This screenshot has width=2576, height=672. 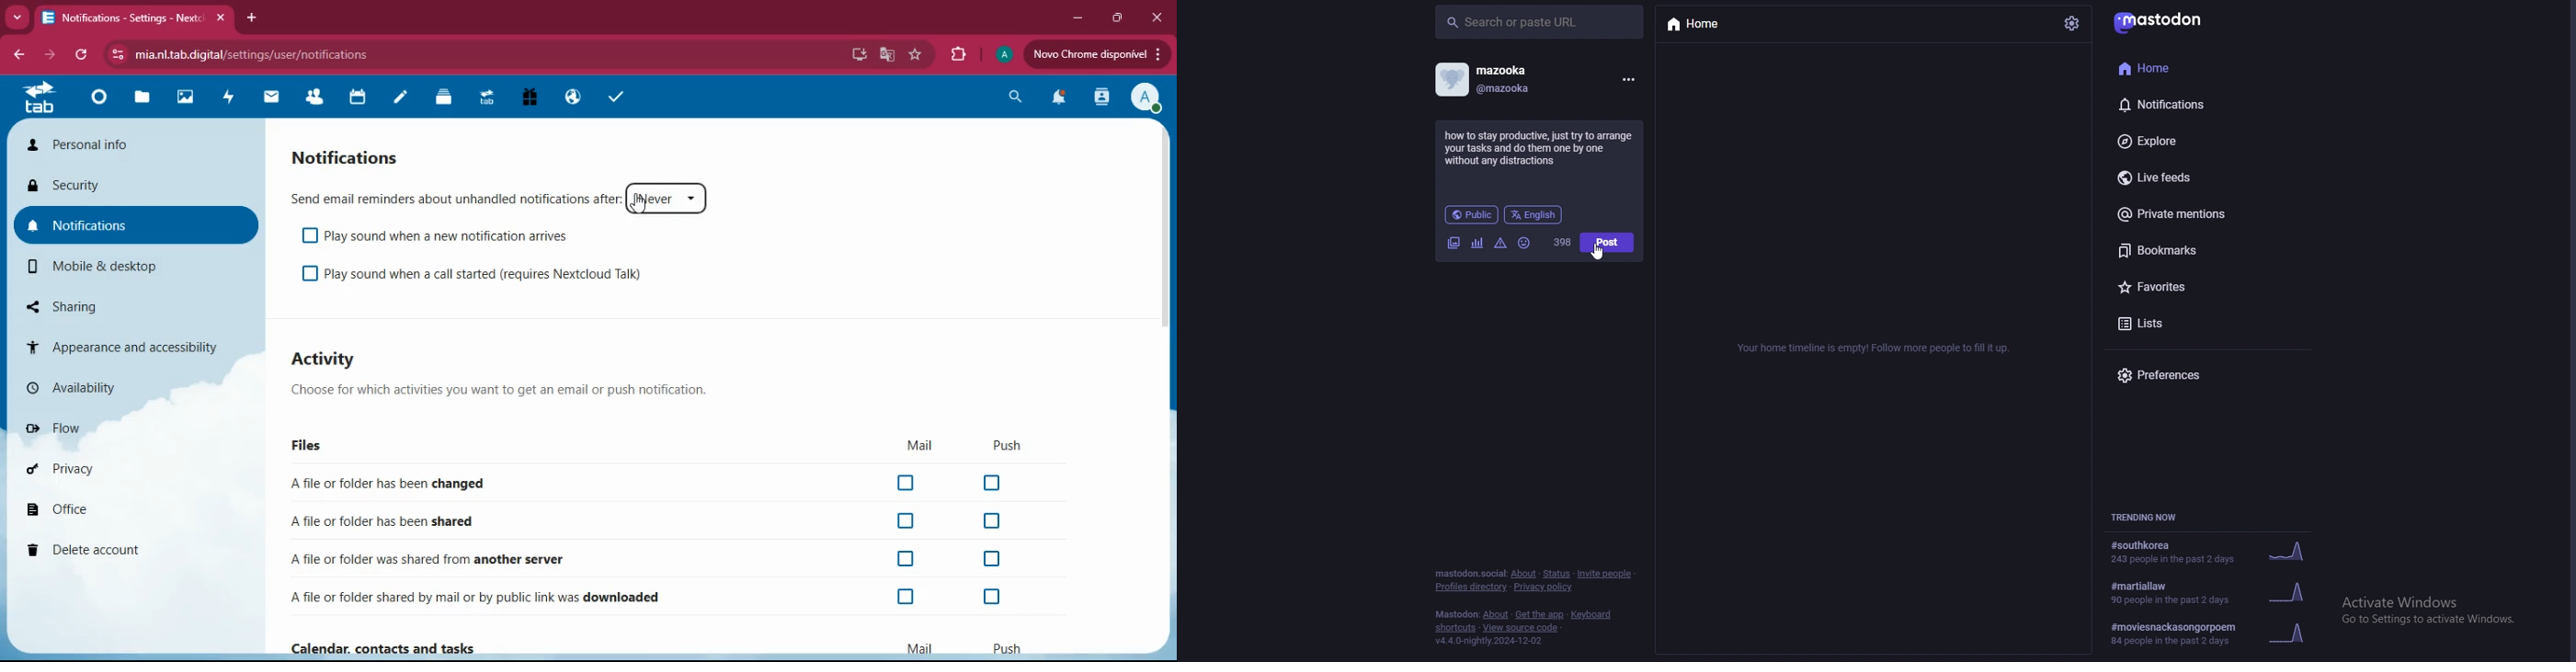 I want to click on home, so click(x=2181, y=69).